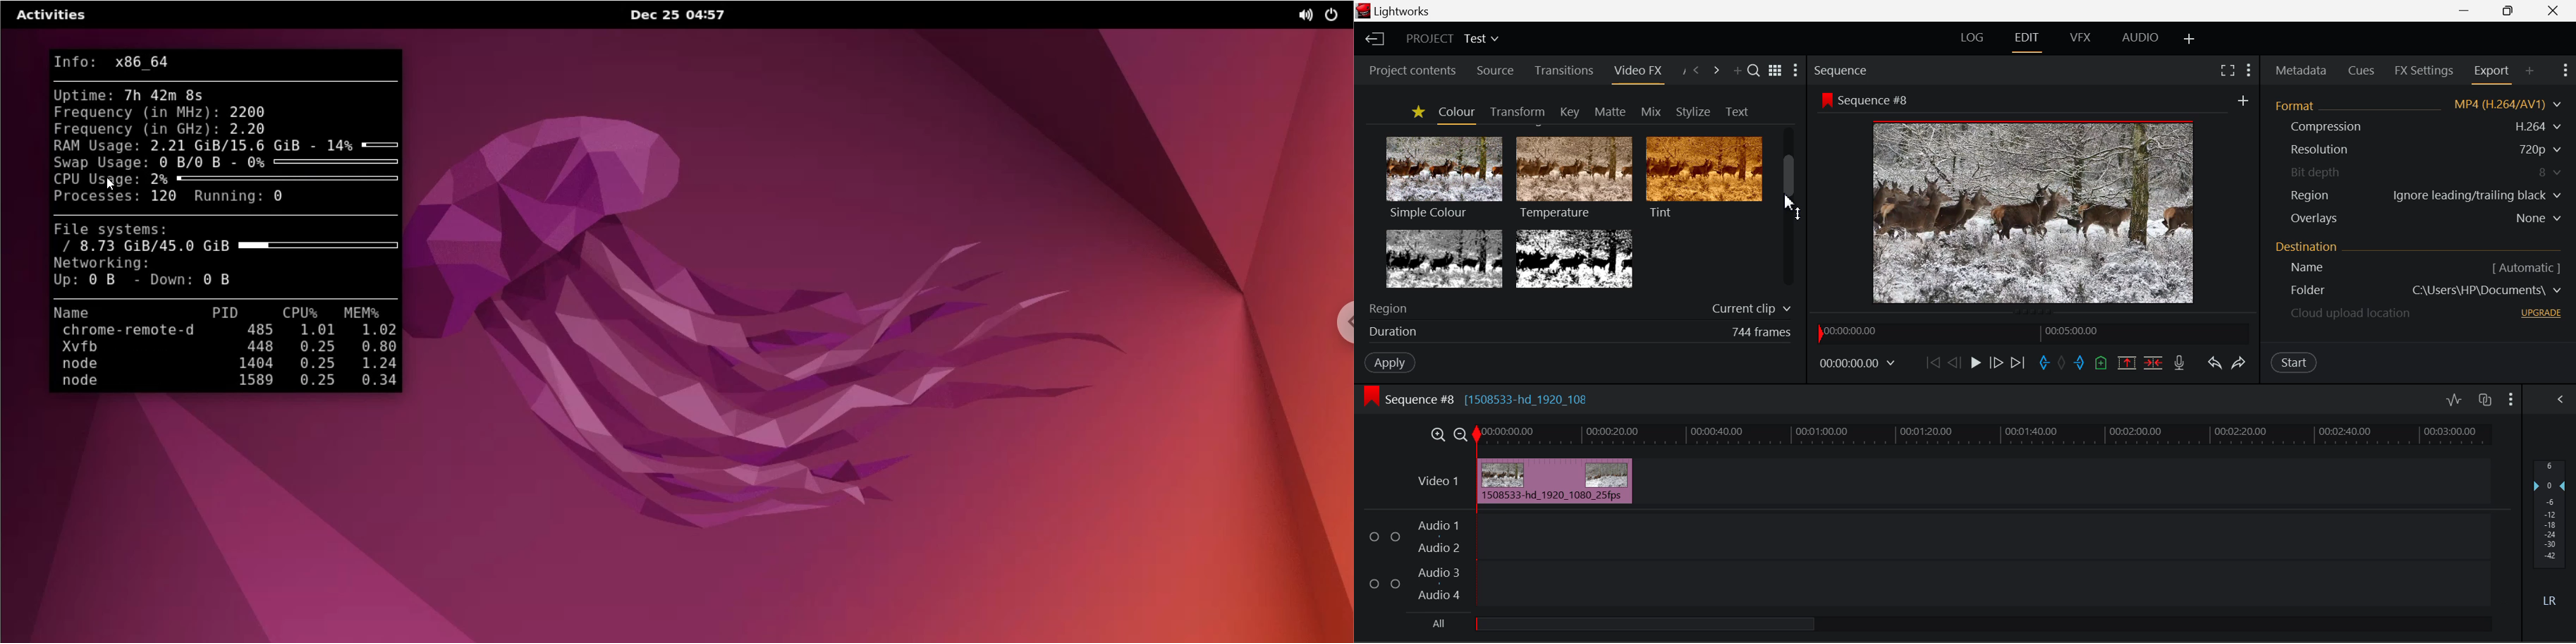  Describe the element at coordinates (1390, 332) in the screenshot. I see `duration` at that location.